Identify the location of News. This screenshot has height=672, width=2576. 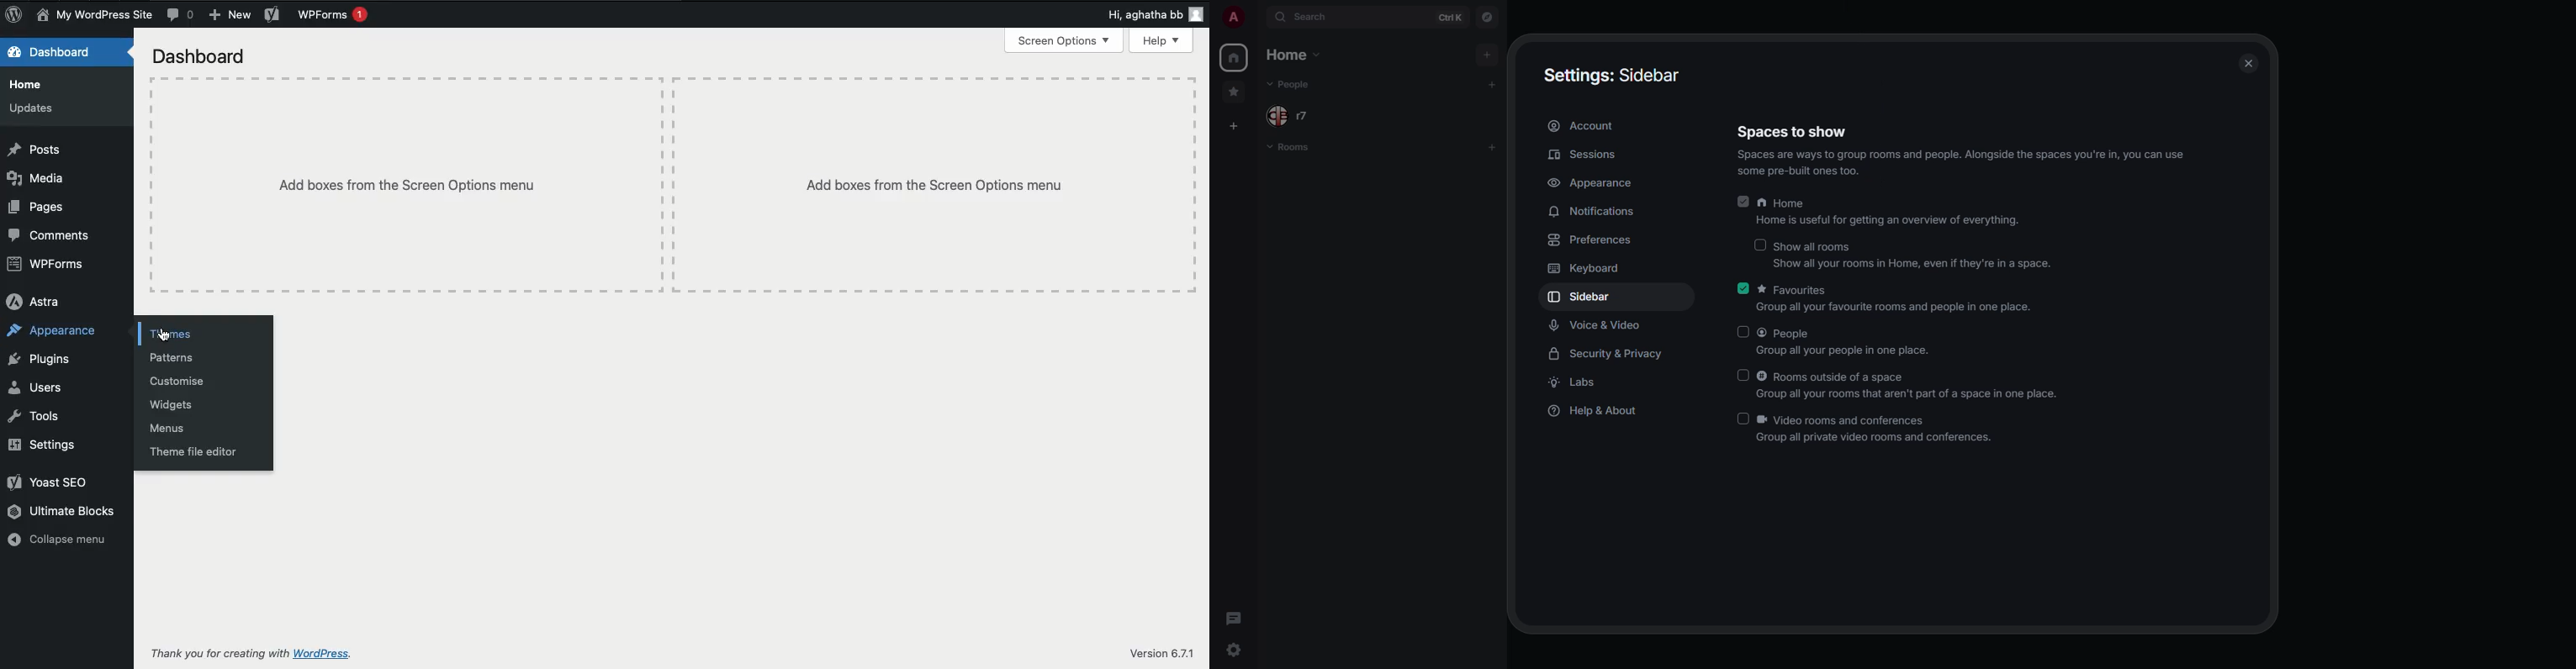
(97, 14).